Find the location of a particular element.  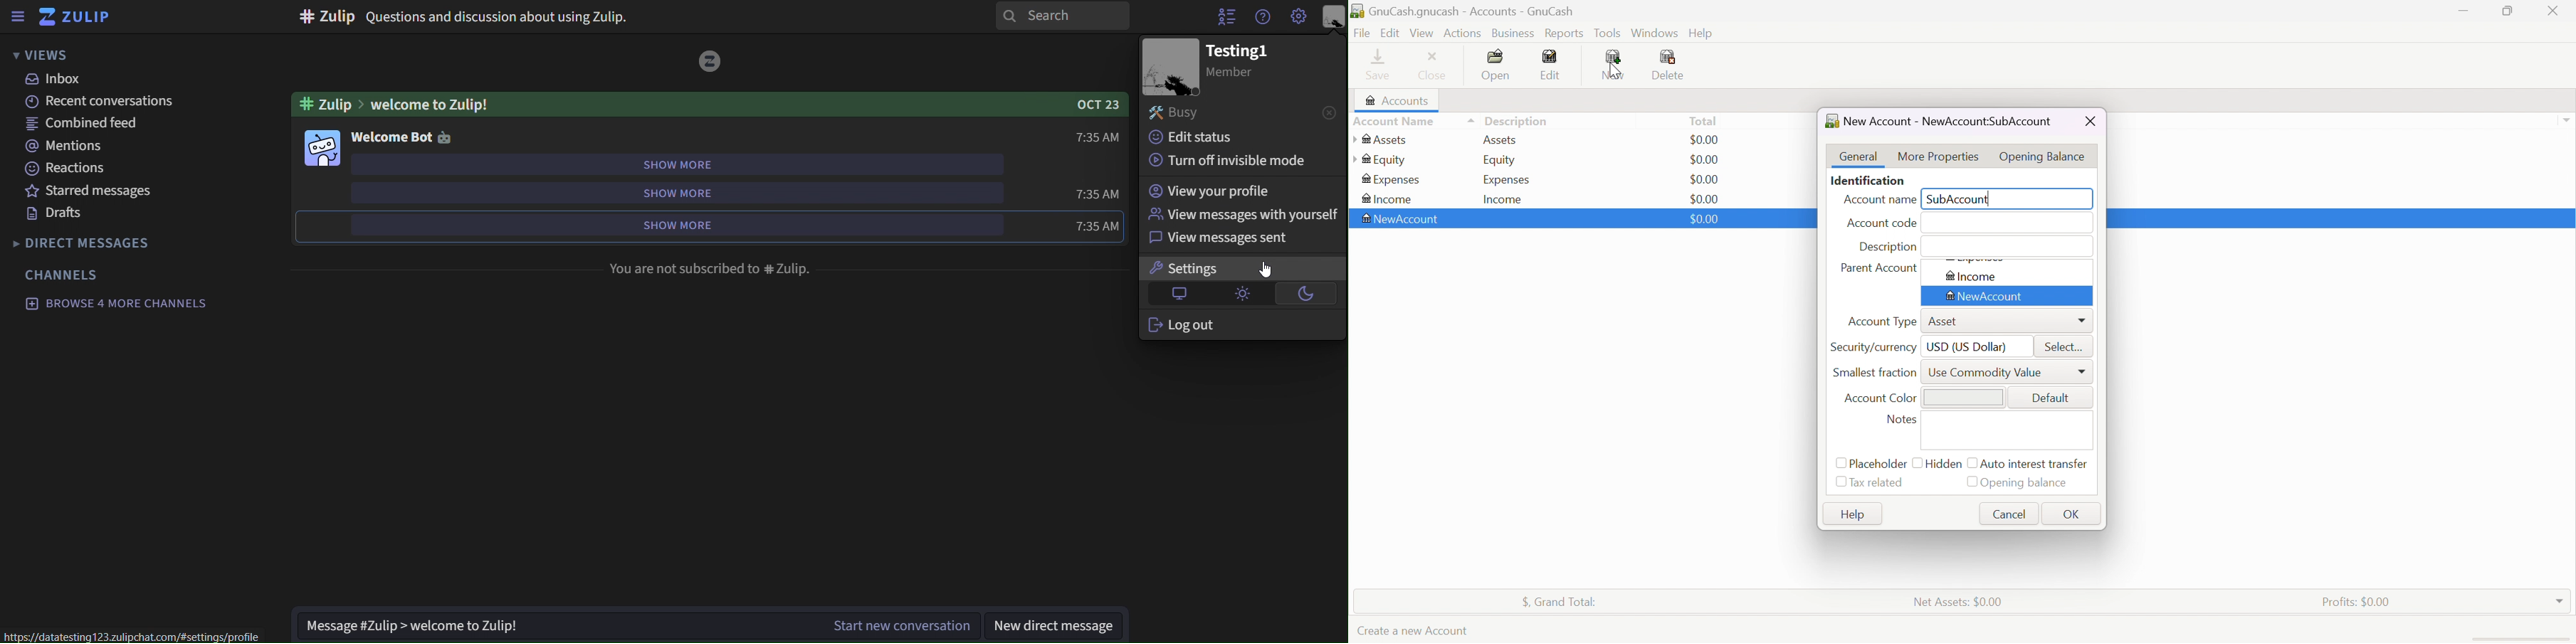

reactions is located at coordinates (68, 169).